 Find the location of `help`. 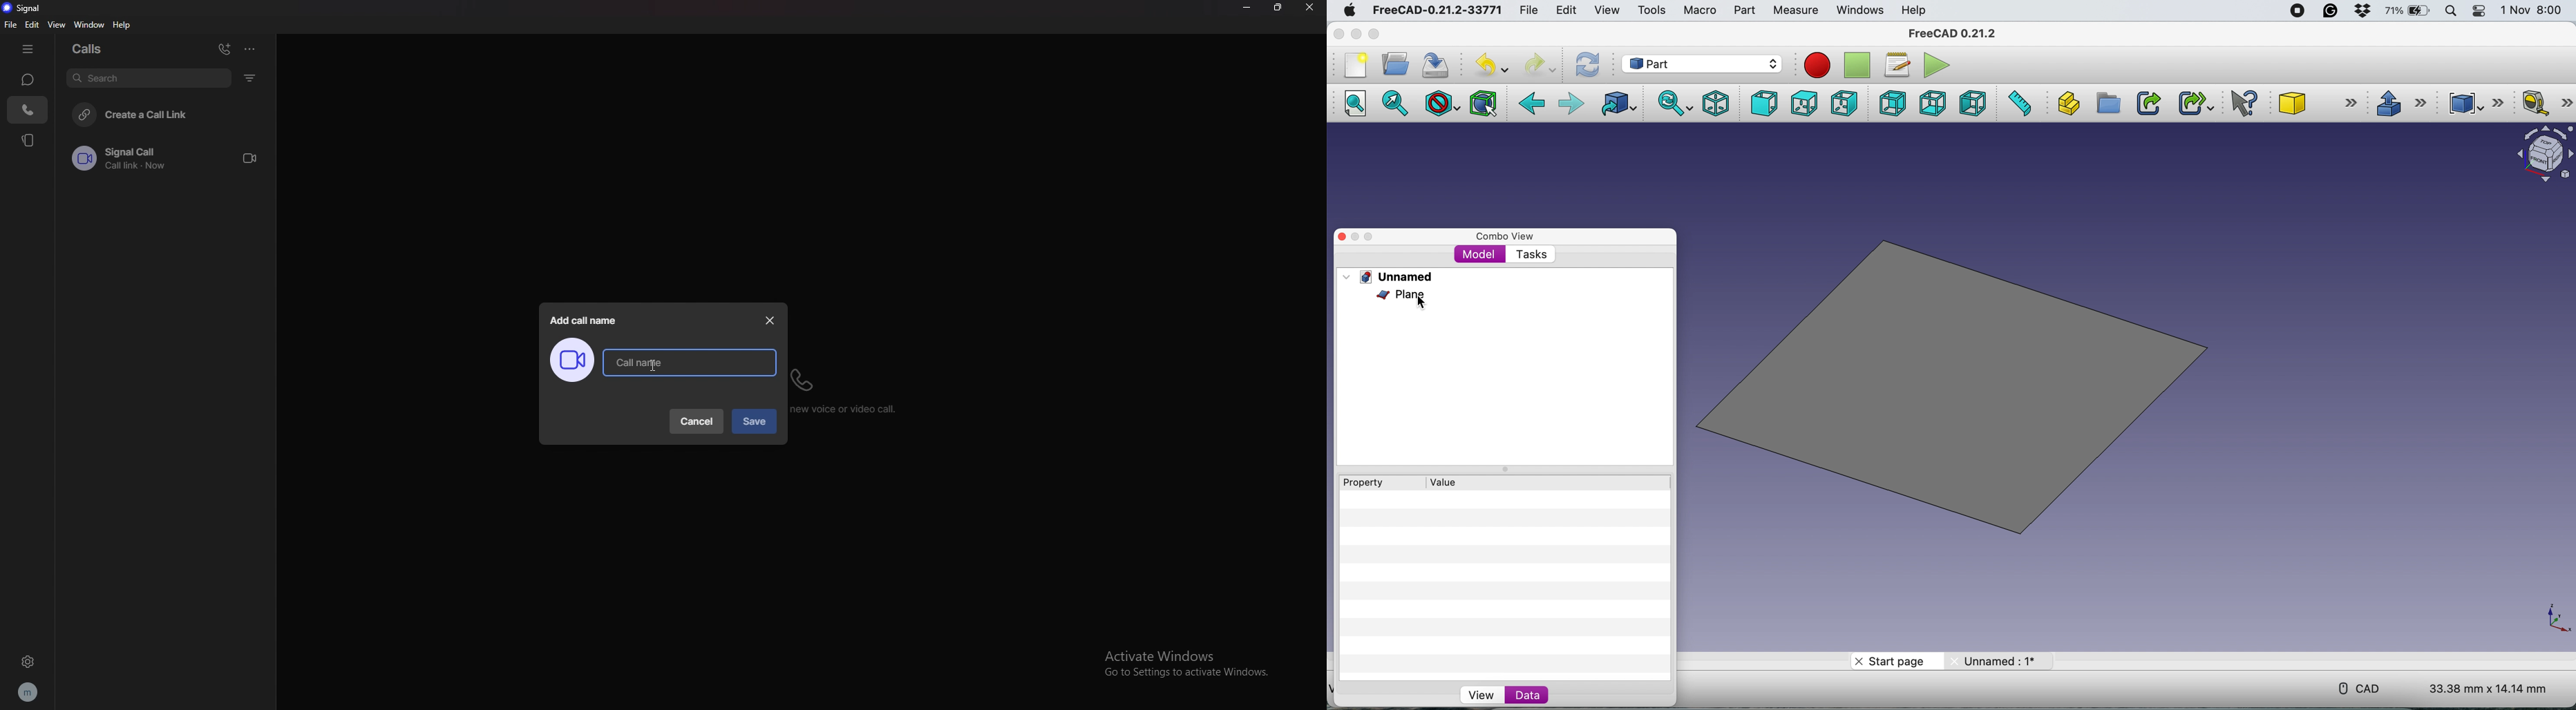

help is located at coordinates (1914, 10).